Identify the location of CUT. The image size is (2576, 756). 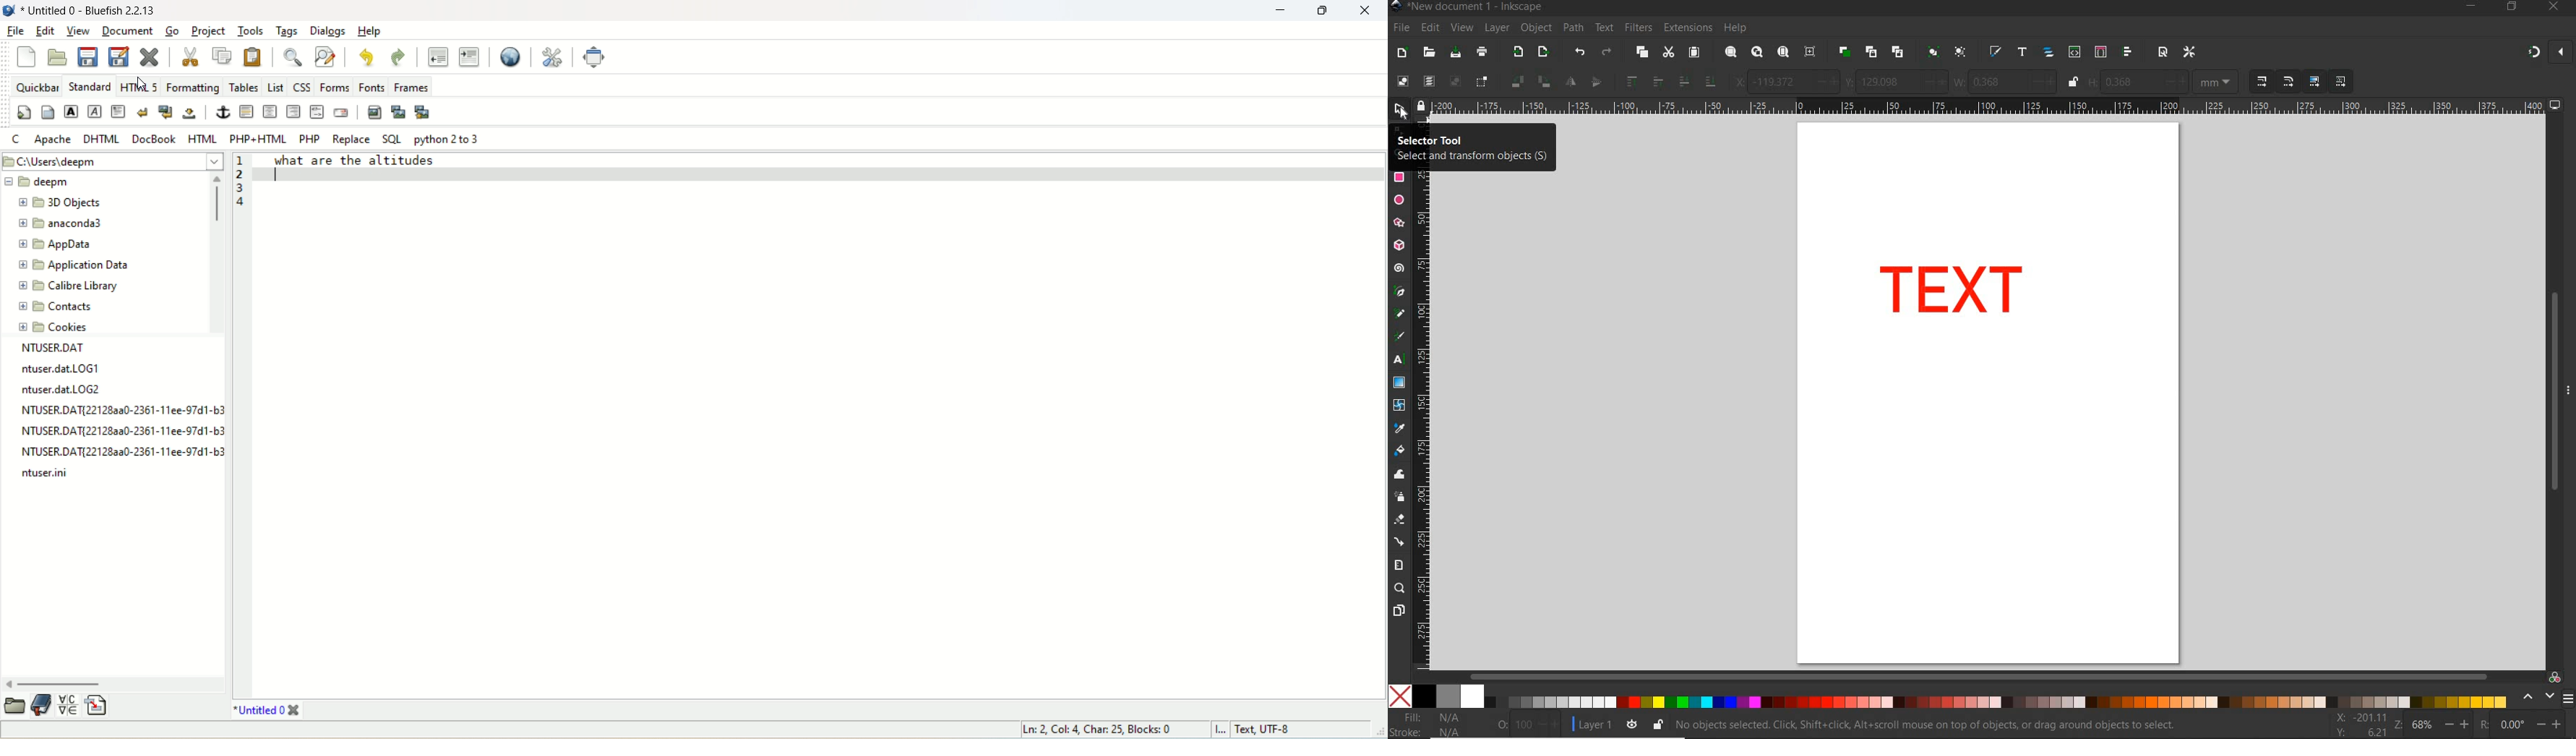
(1668, 53).